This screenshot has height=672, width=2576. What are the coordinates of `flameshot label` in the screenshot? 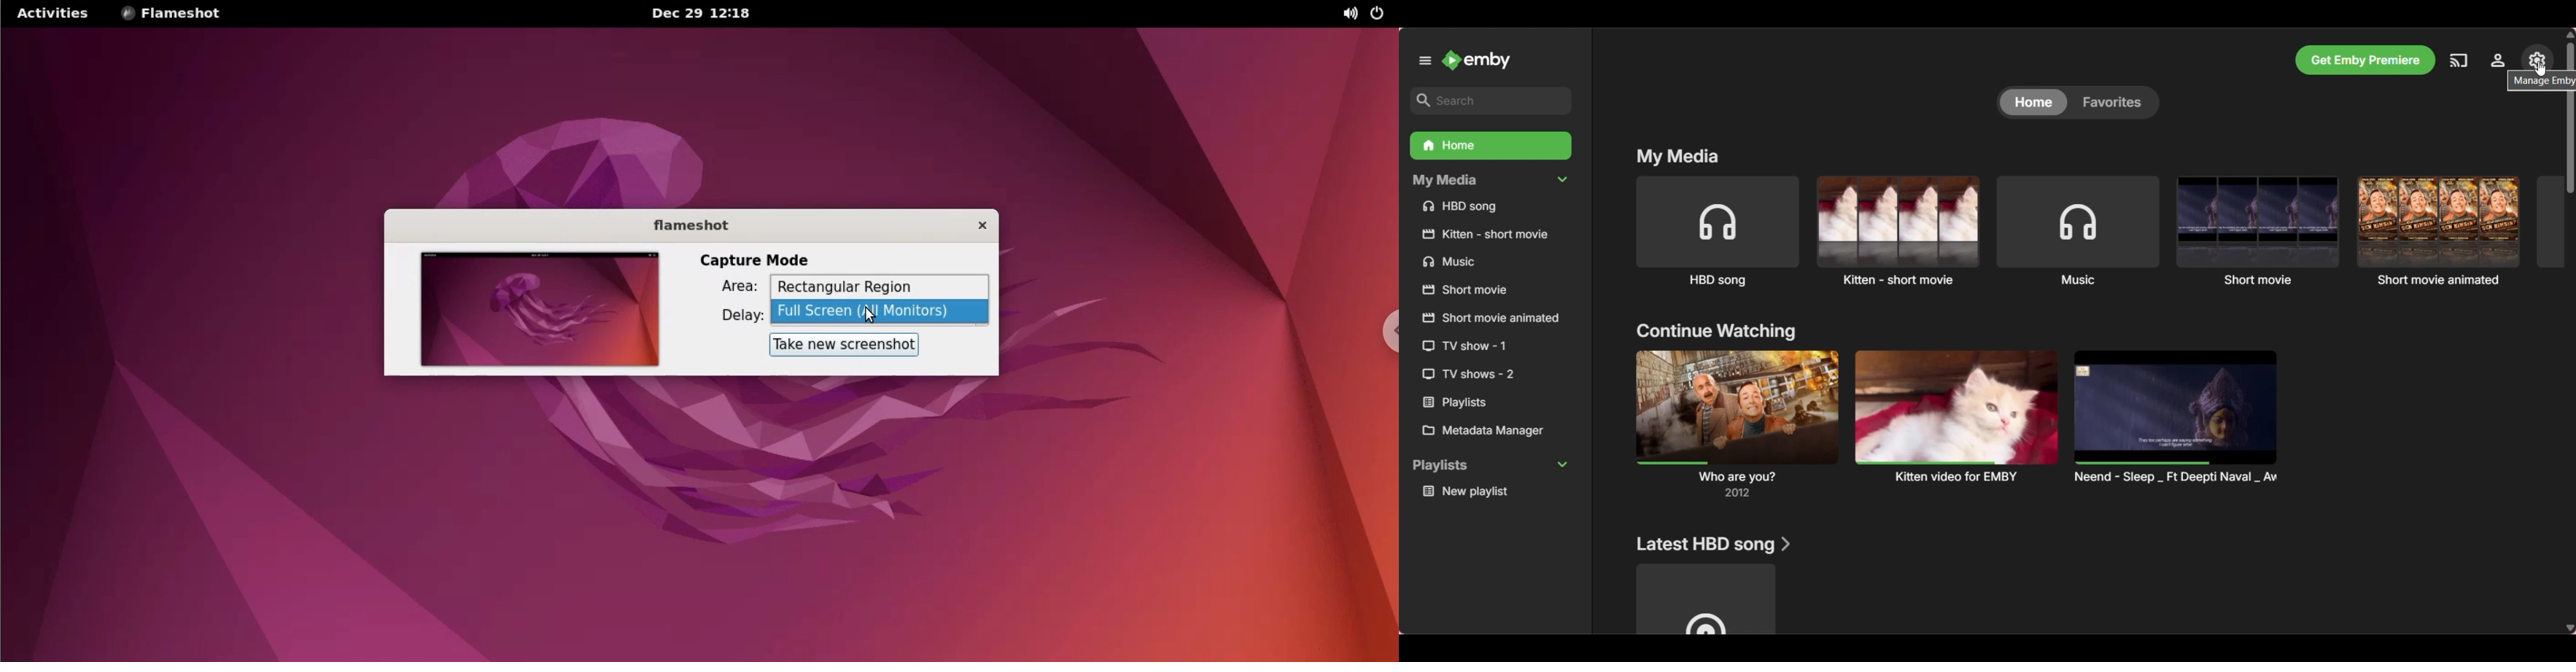 It's located at (687, 227).